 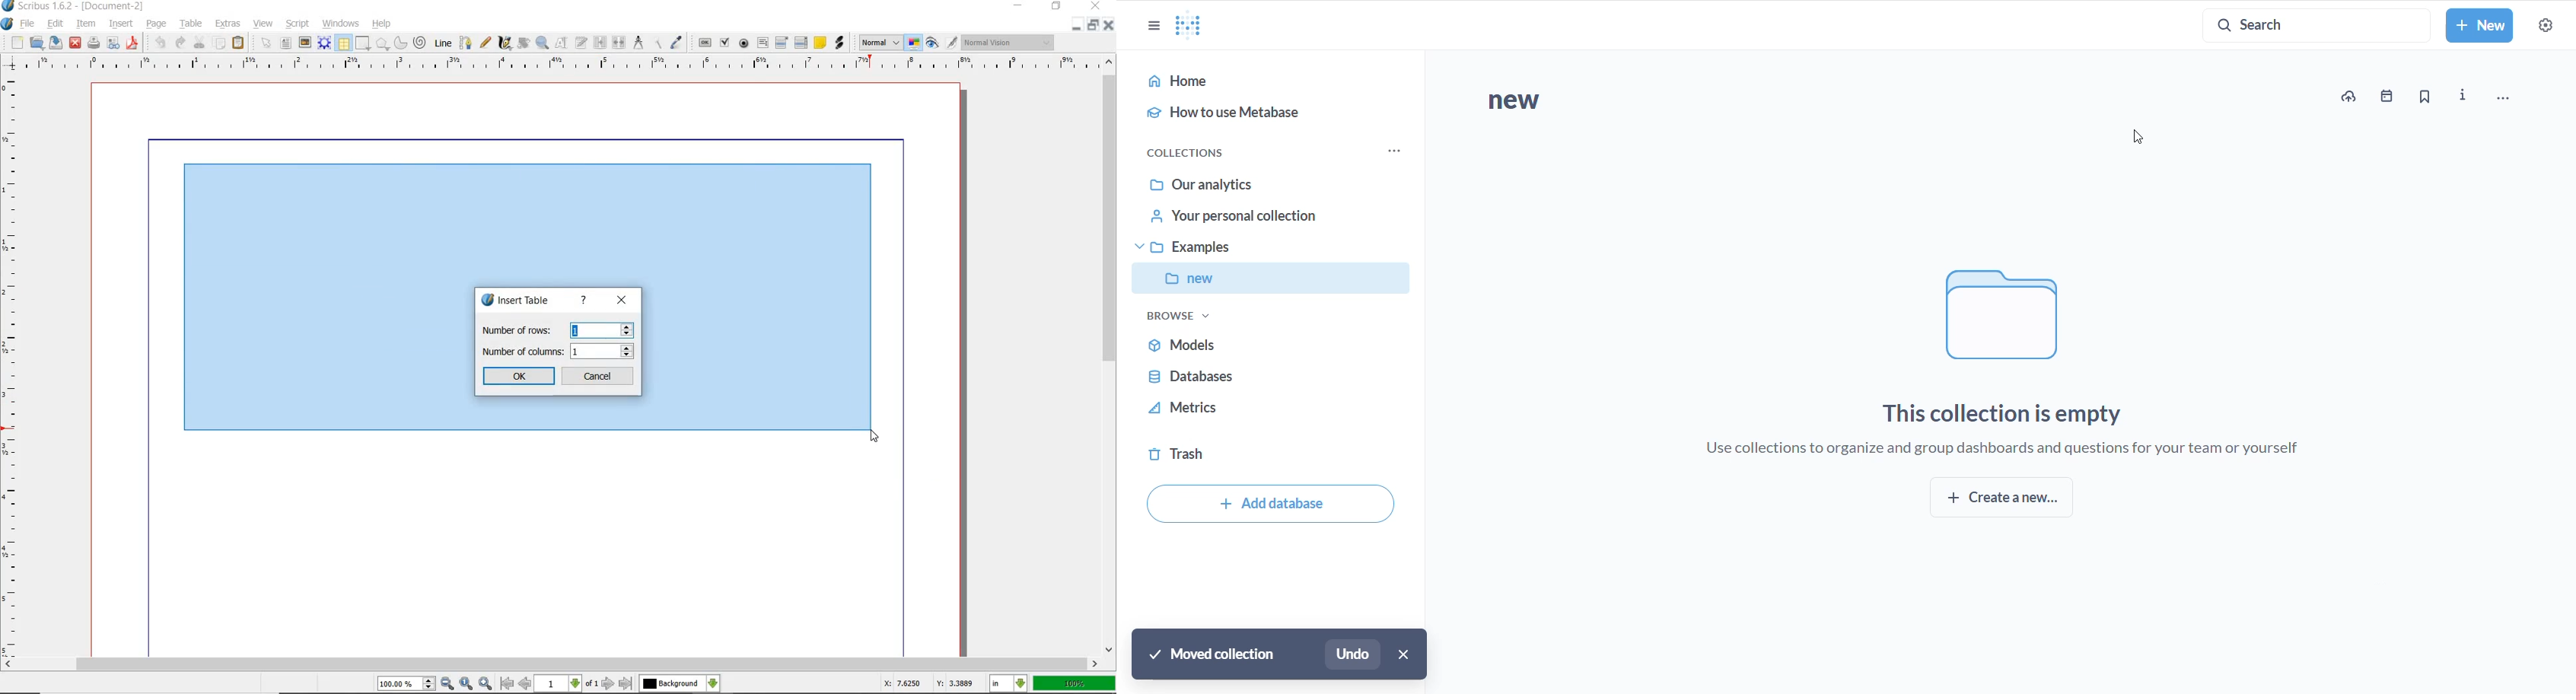 I want to click on toggle color management mode, so click(x=913, y=43).